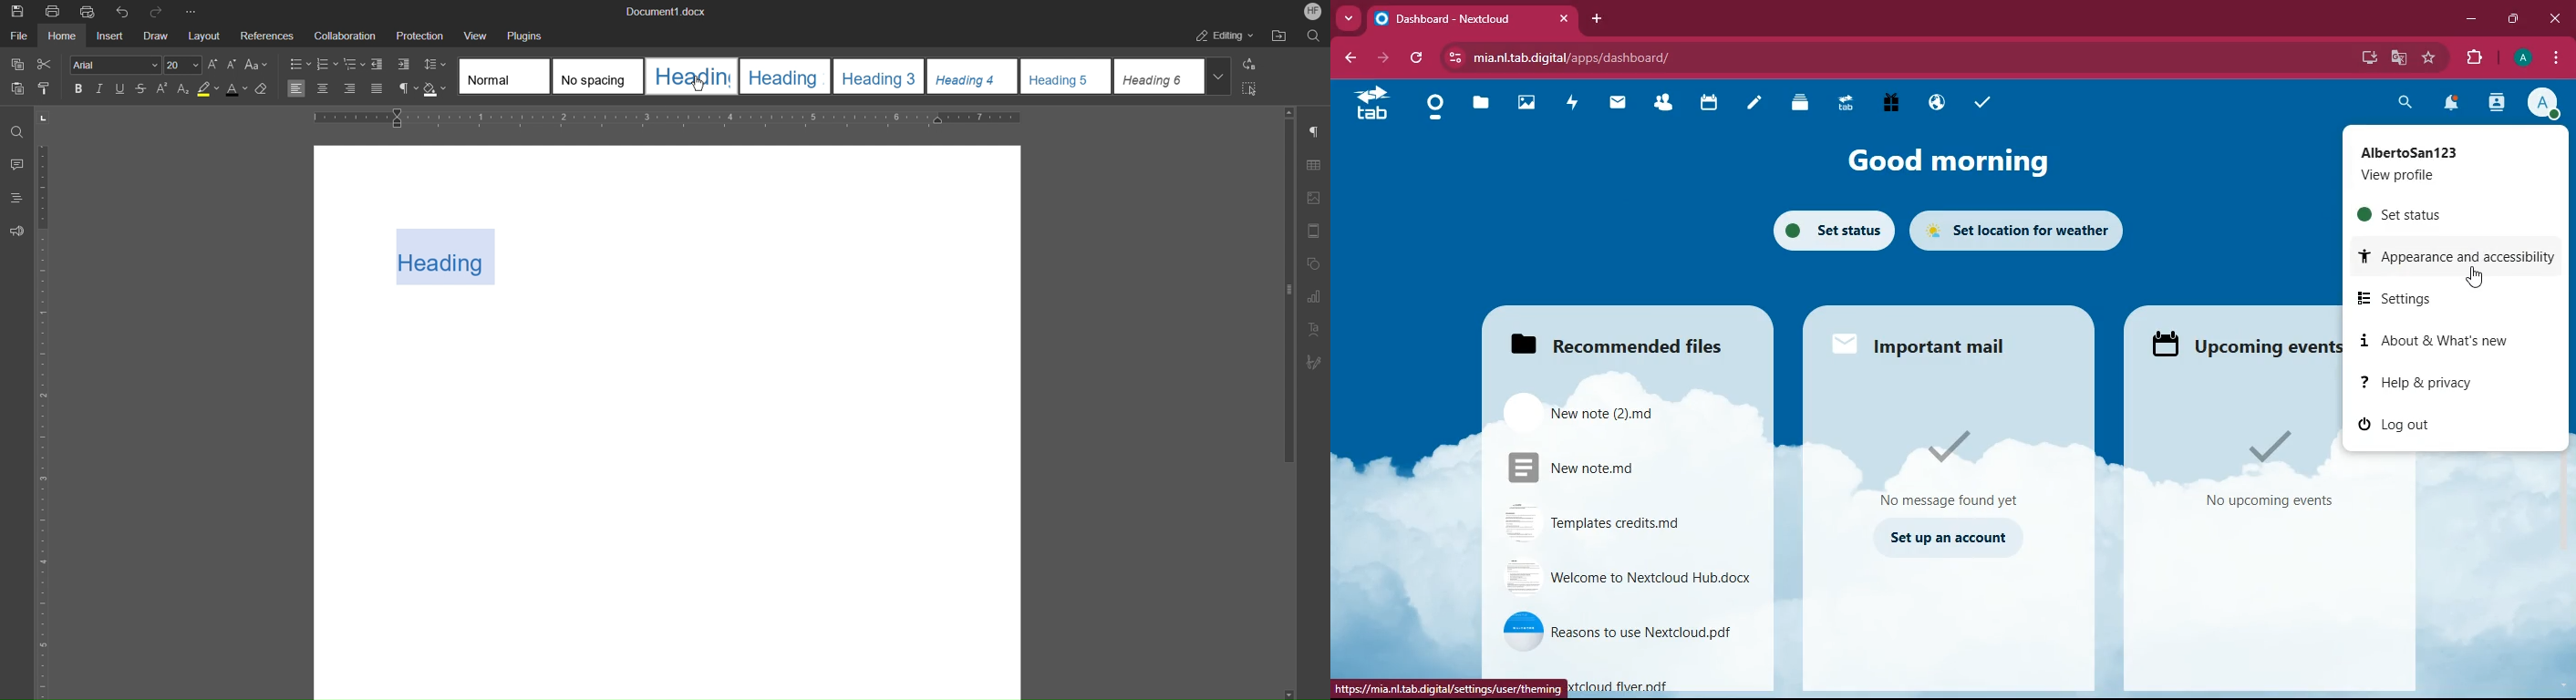 The height and width of the screenshot is (700, 2576). What do you see at coordinates (377, 90) in the screenshot?
I see `Justify` at bounding box center [377, 90].